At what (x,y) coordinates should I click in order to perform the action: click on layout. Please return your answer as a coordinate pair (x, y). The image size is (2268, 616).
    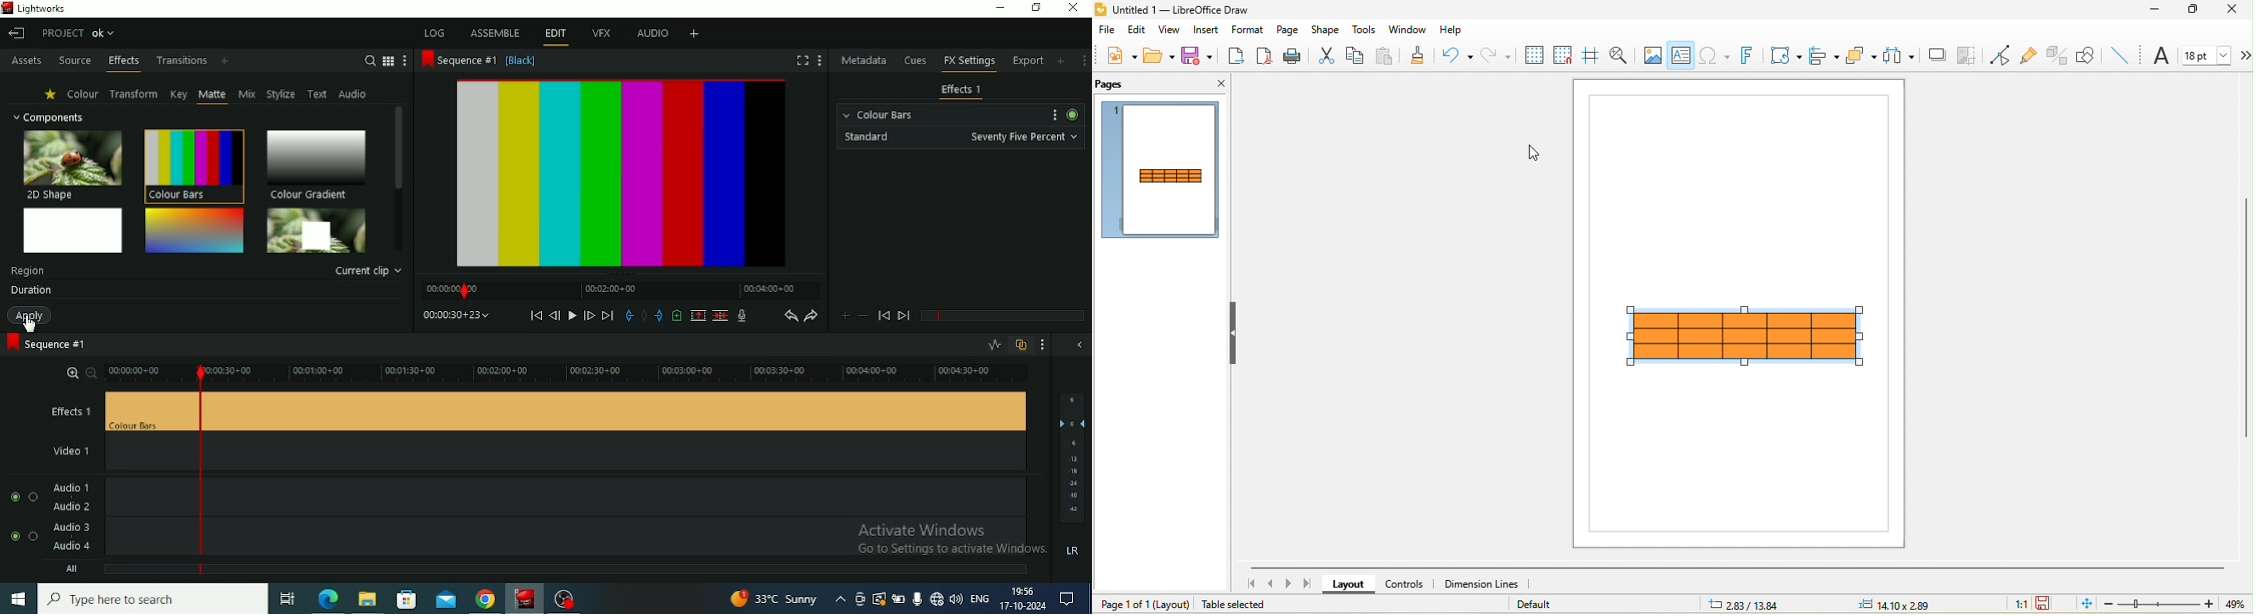
    Looking at the image, I should click on (1172, 604).